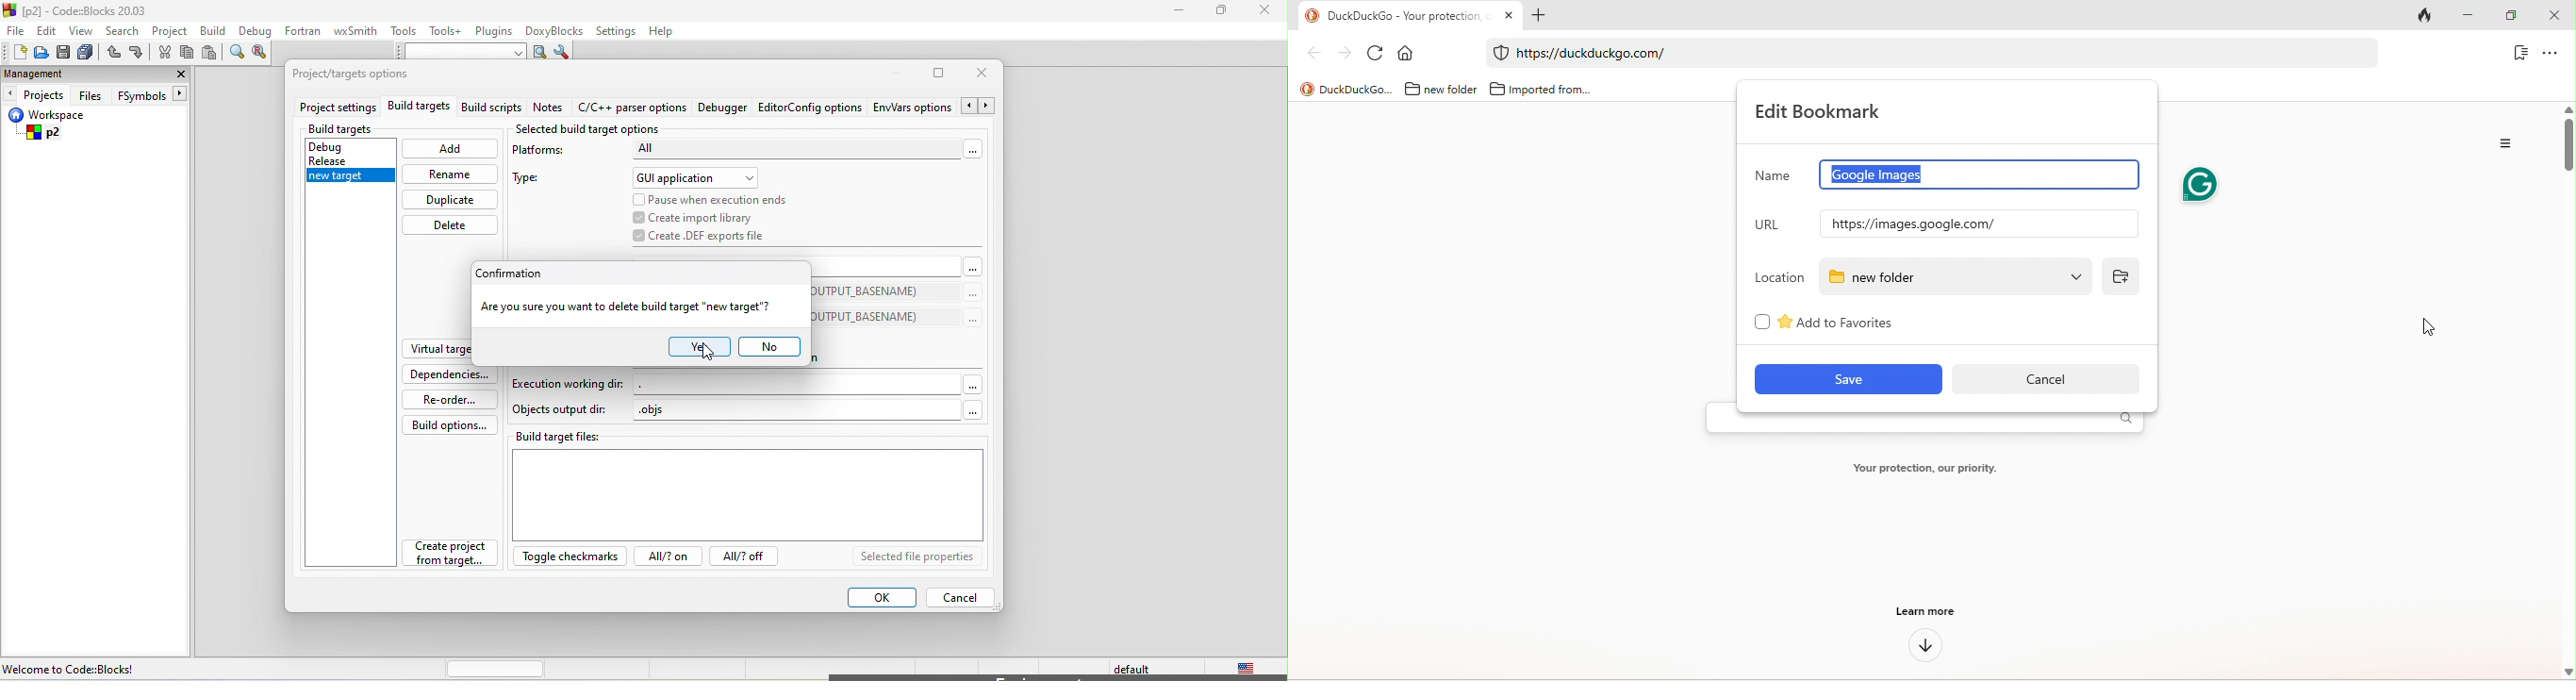  Describe the element at coordinates (1922, 53) in the screenshot. I see `web link` at that location.